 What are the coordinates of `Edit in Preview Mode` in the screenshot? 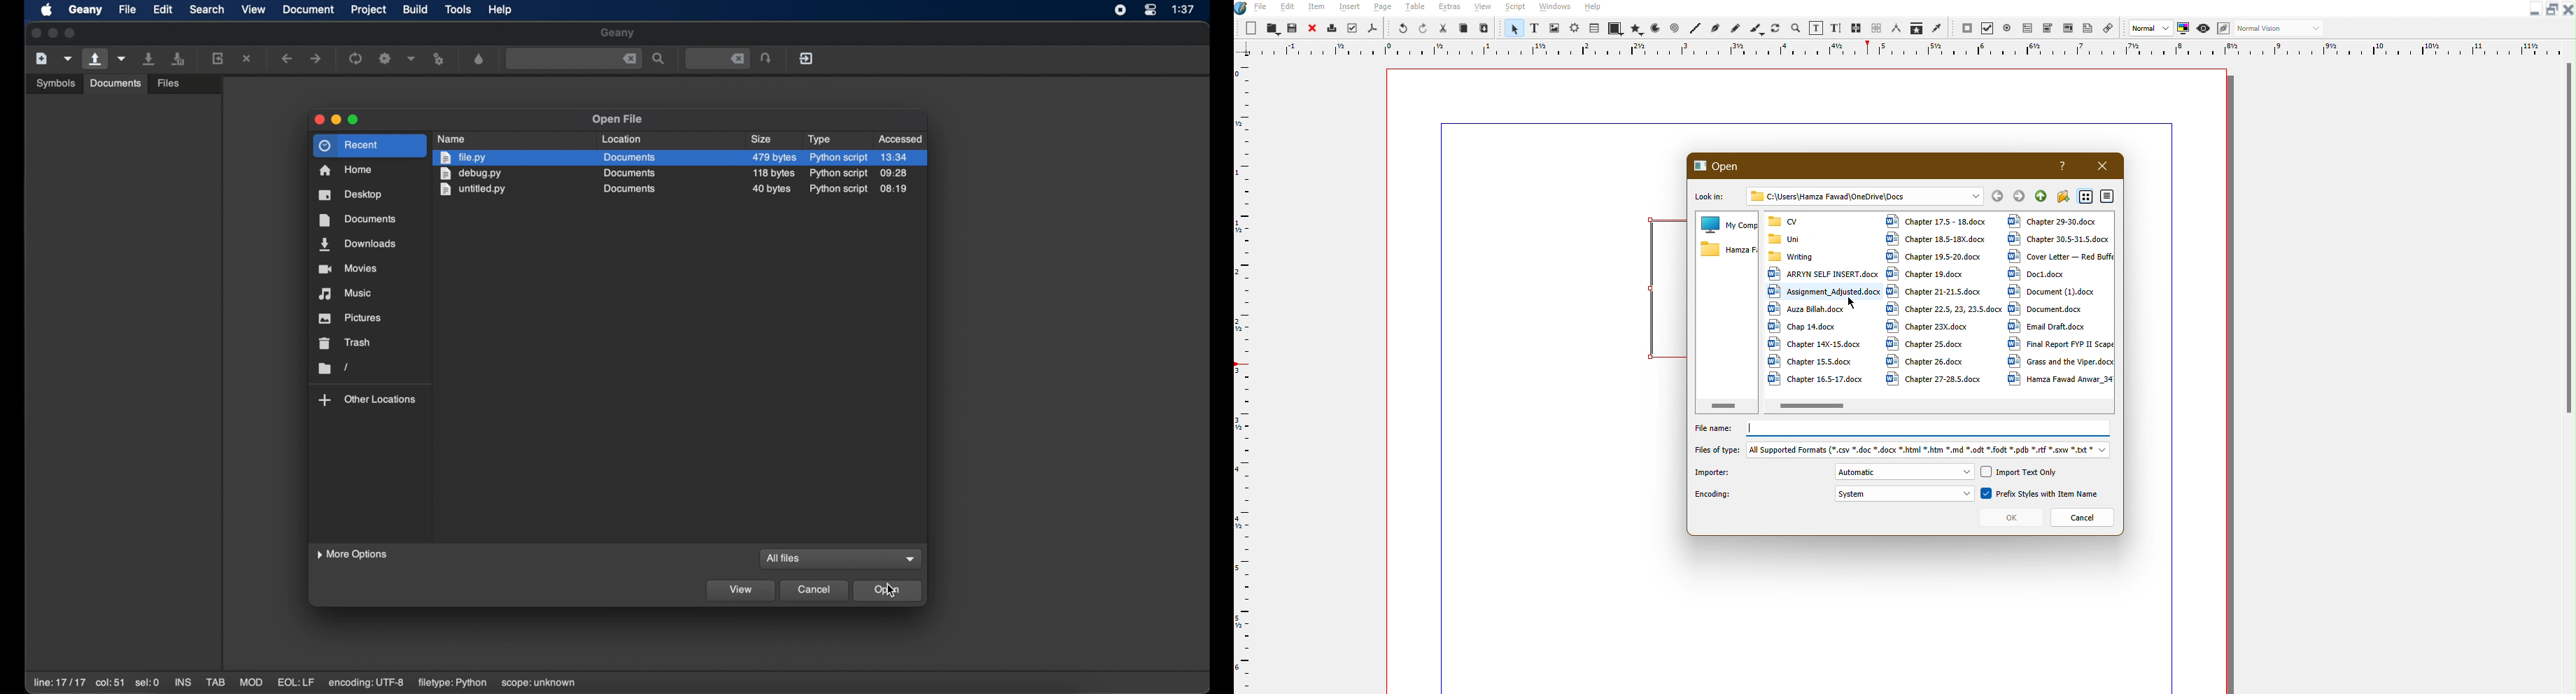 It's located at (2224, 28).